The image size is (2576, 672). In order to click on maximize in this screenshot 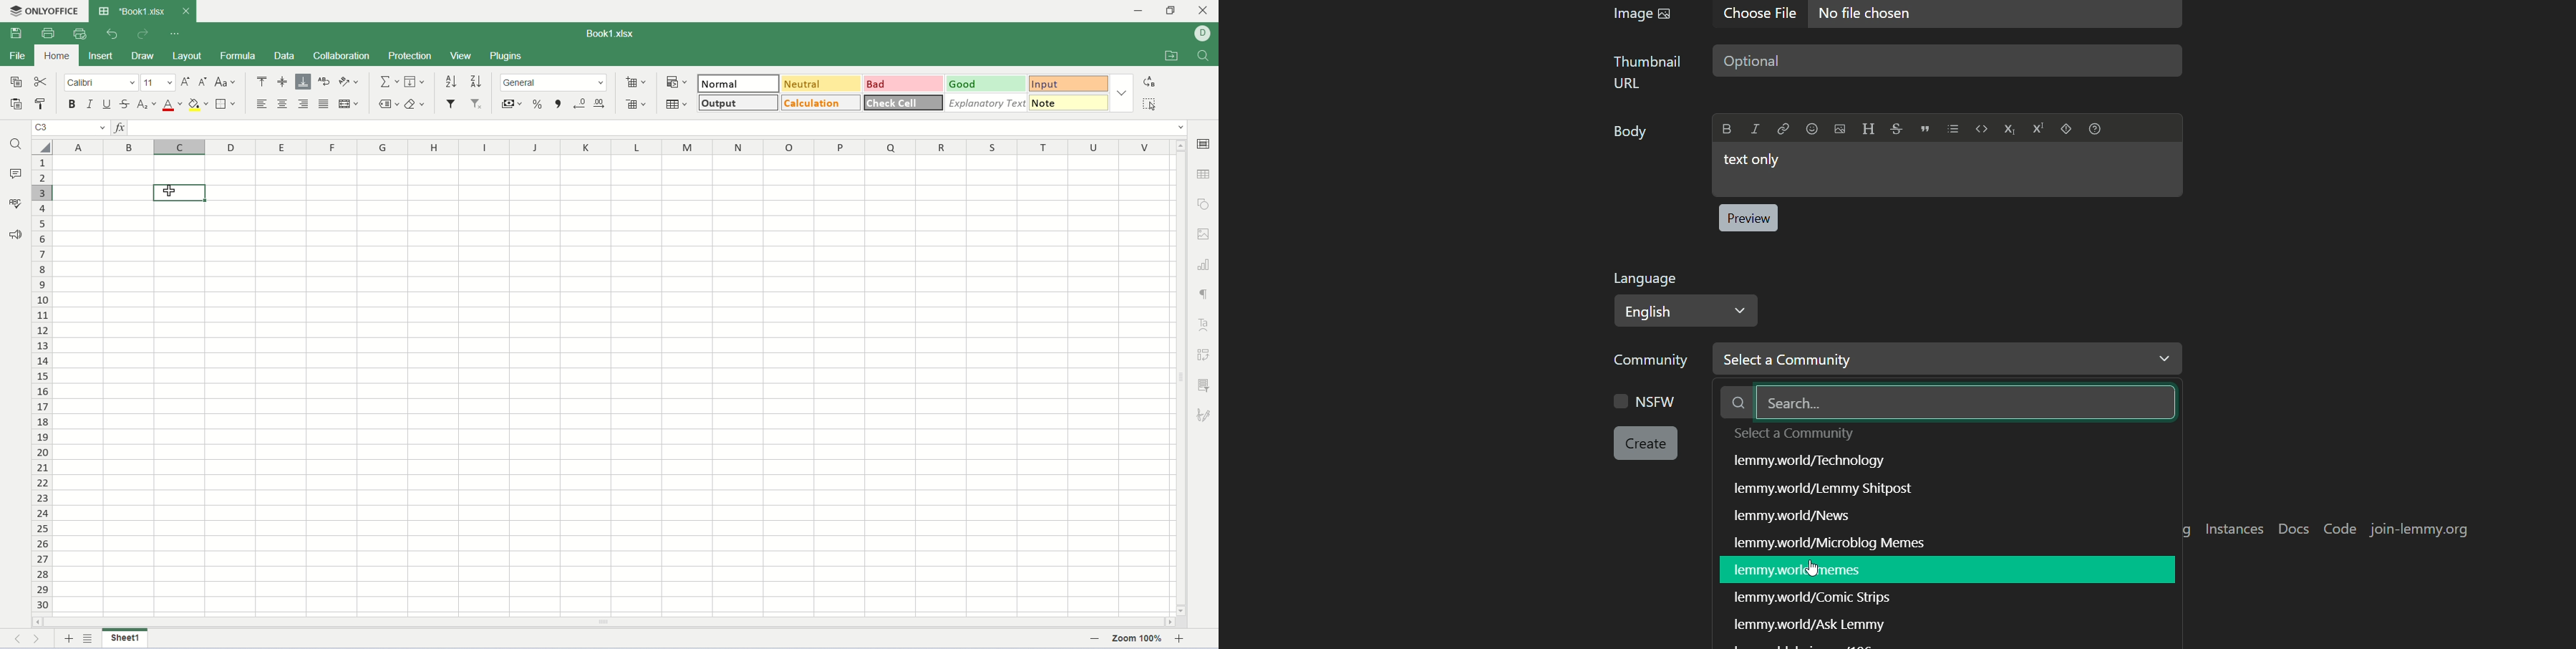, I will do `click(1172, 10)`.